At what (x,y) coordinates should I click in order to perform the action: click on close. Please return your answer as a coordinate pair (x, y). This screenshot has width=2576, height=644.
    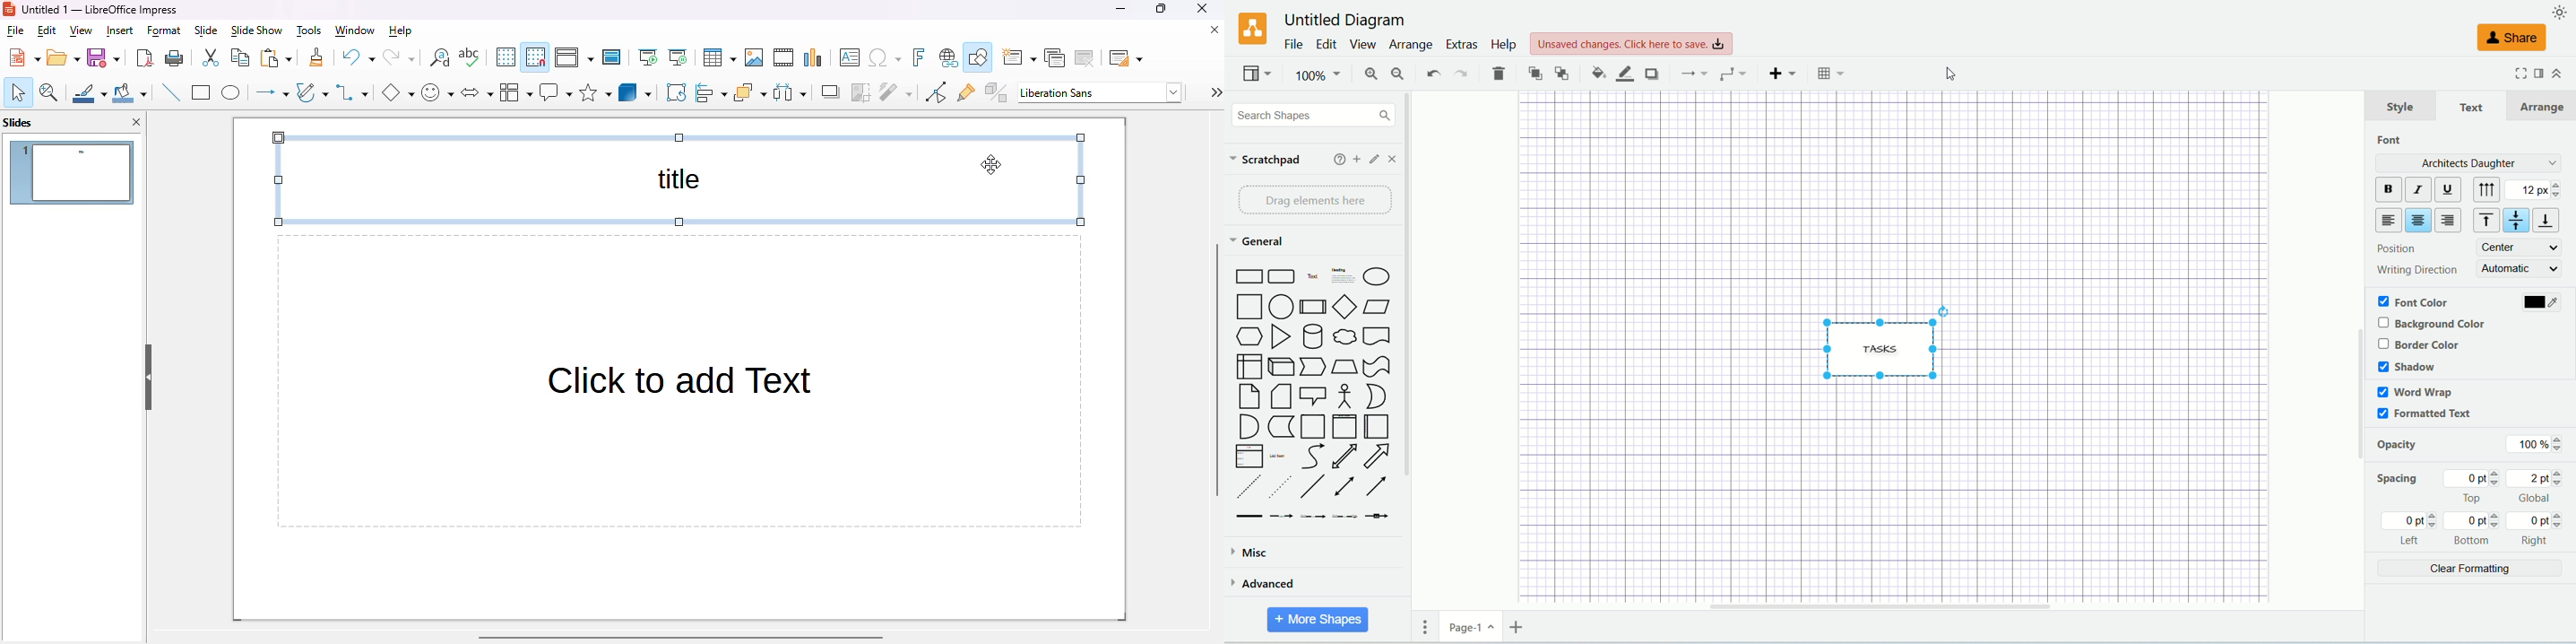
    Looking at the image, I should click on (1202, 9).